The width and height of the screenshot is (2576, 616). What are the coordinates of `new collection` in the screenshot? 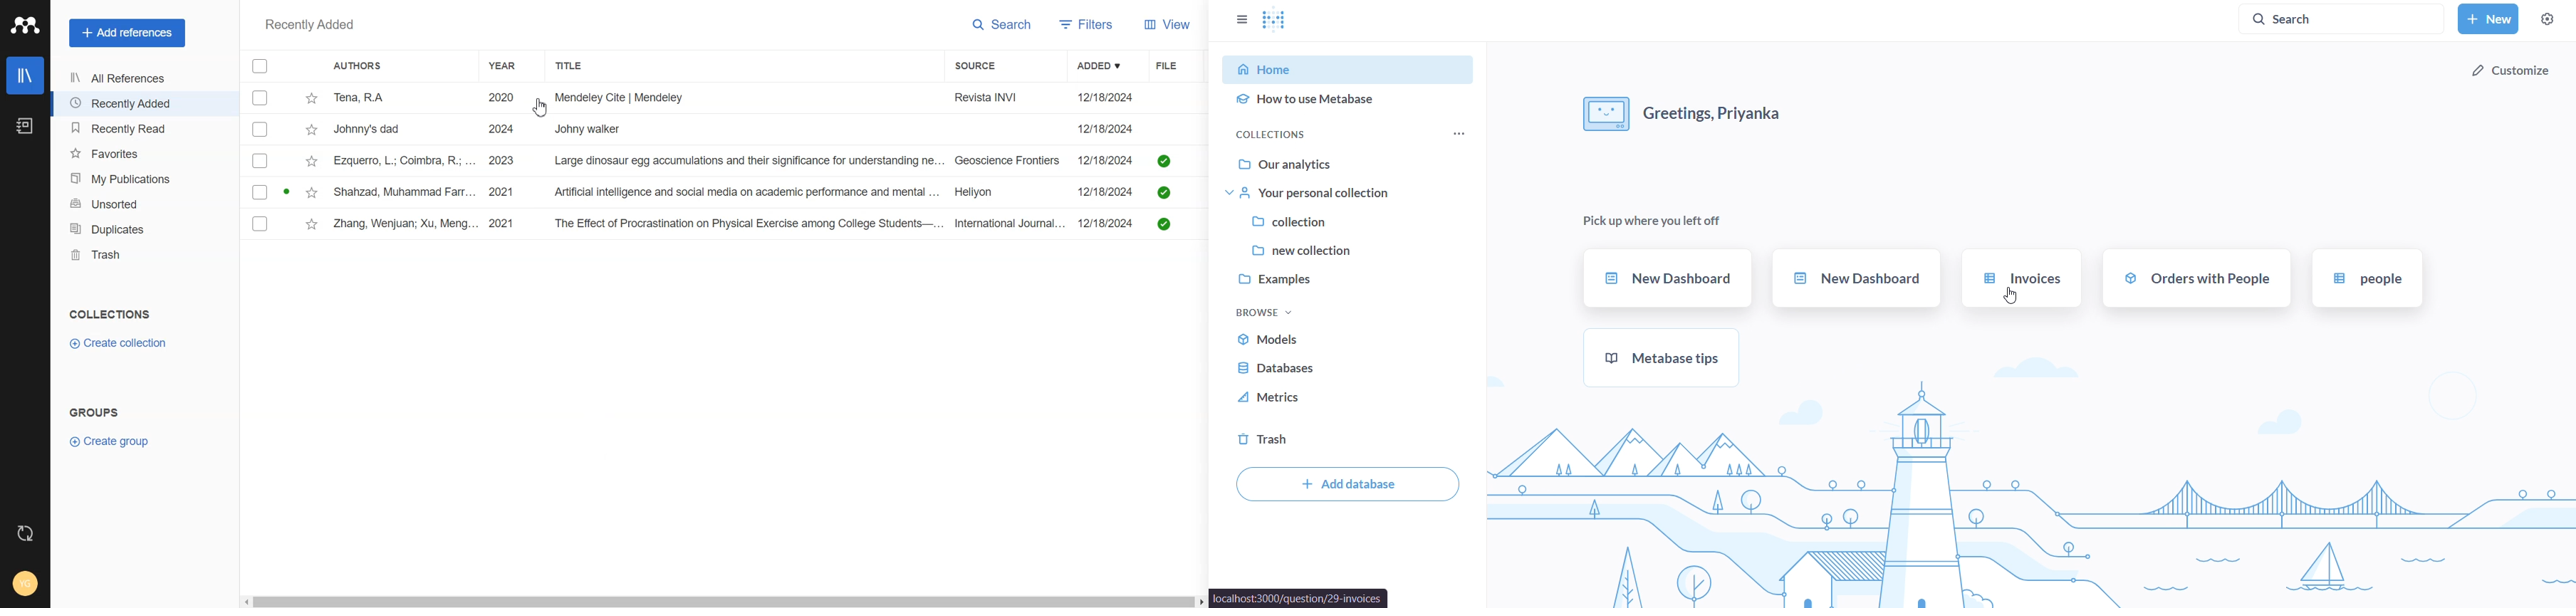 It's located at (1350, 250).